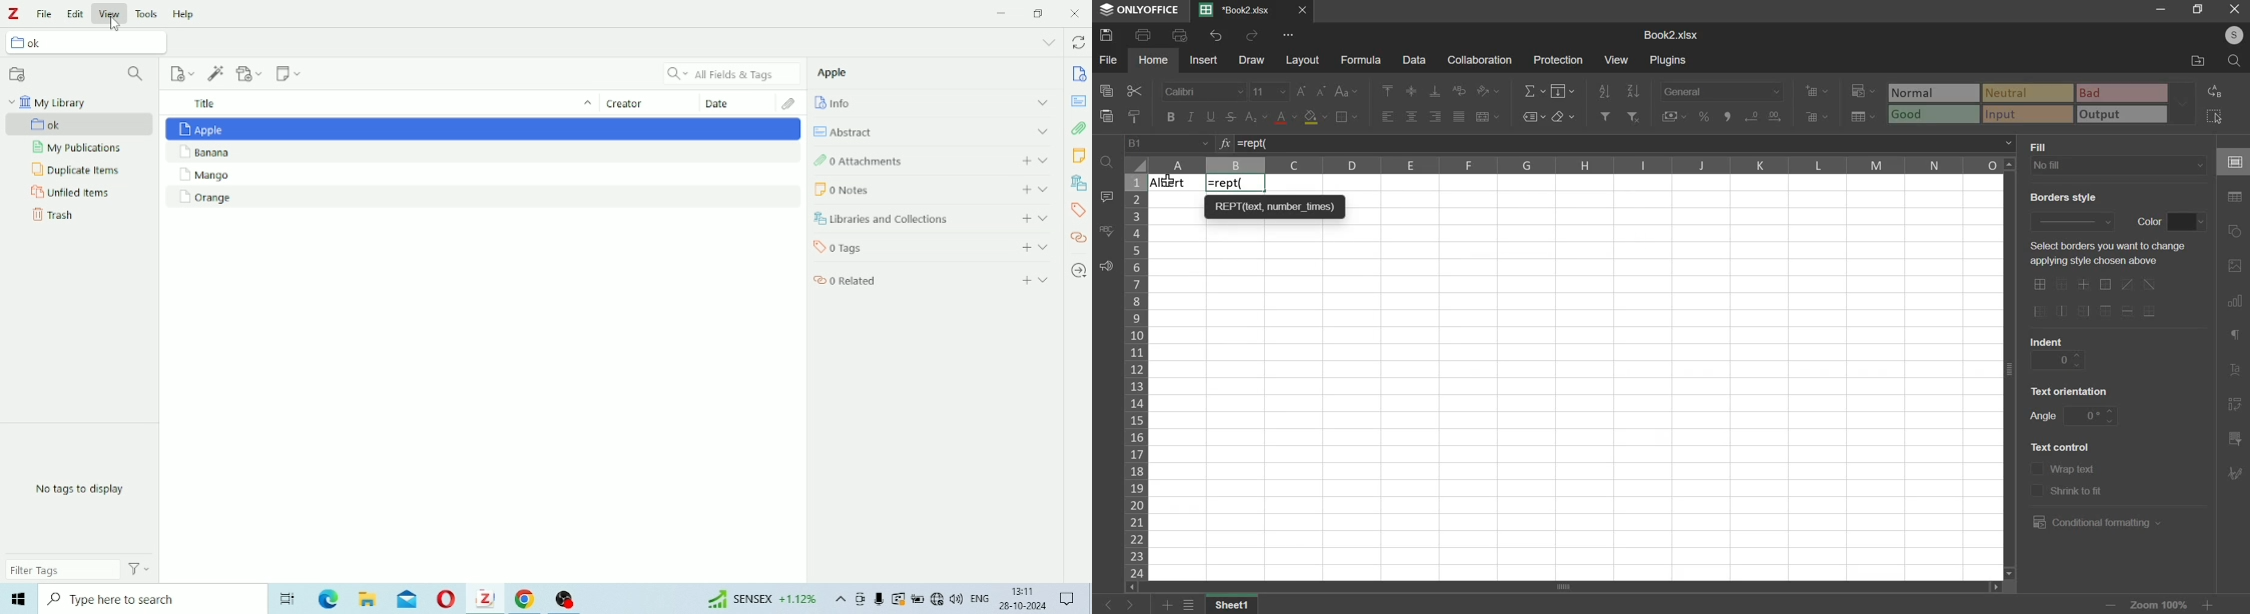 The height and width of the screenshot is (616, 2268). What do you see at coordinates (1044, 246) in the screenshot?
I see `expand` at bounding box center [1044, 246].